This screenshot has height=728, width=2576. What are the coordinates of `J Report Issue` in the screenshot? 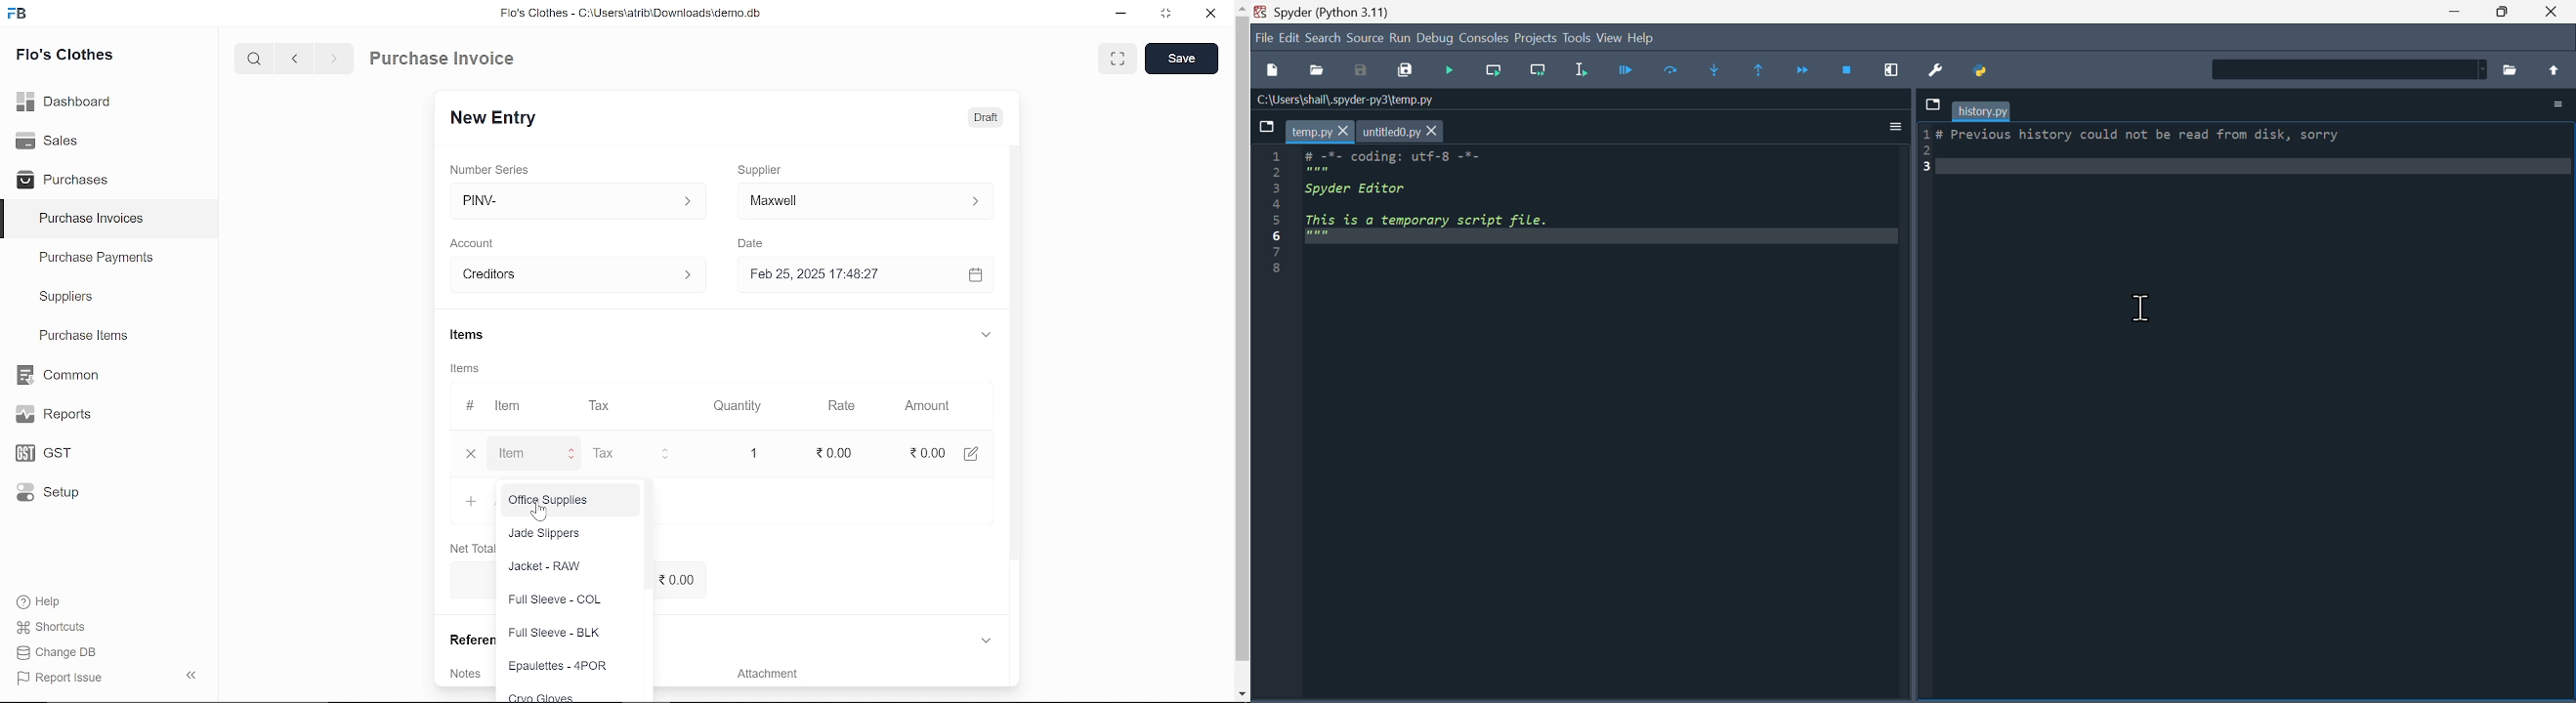 It's located at (57, 678).